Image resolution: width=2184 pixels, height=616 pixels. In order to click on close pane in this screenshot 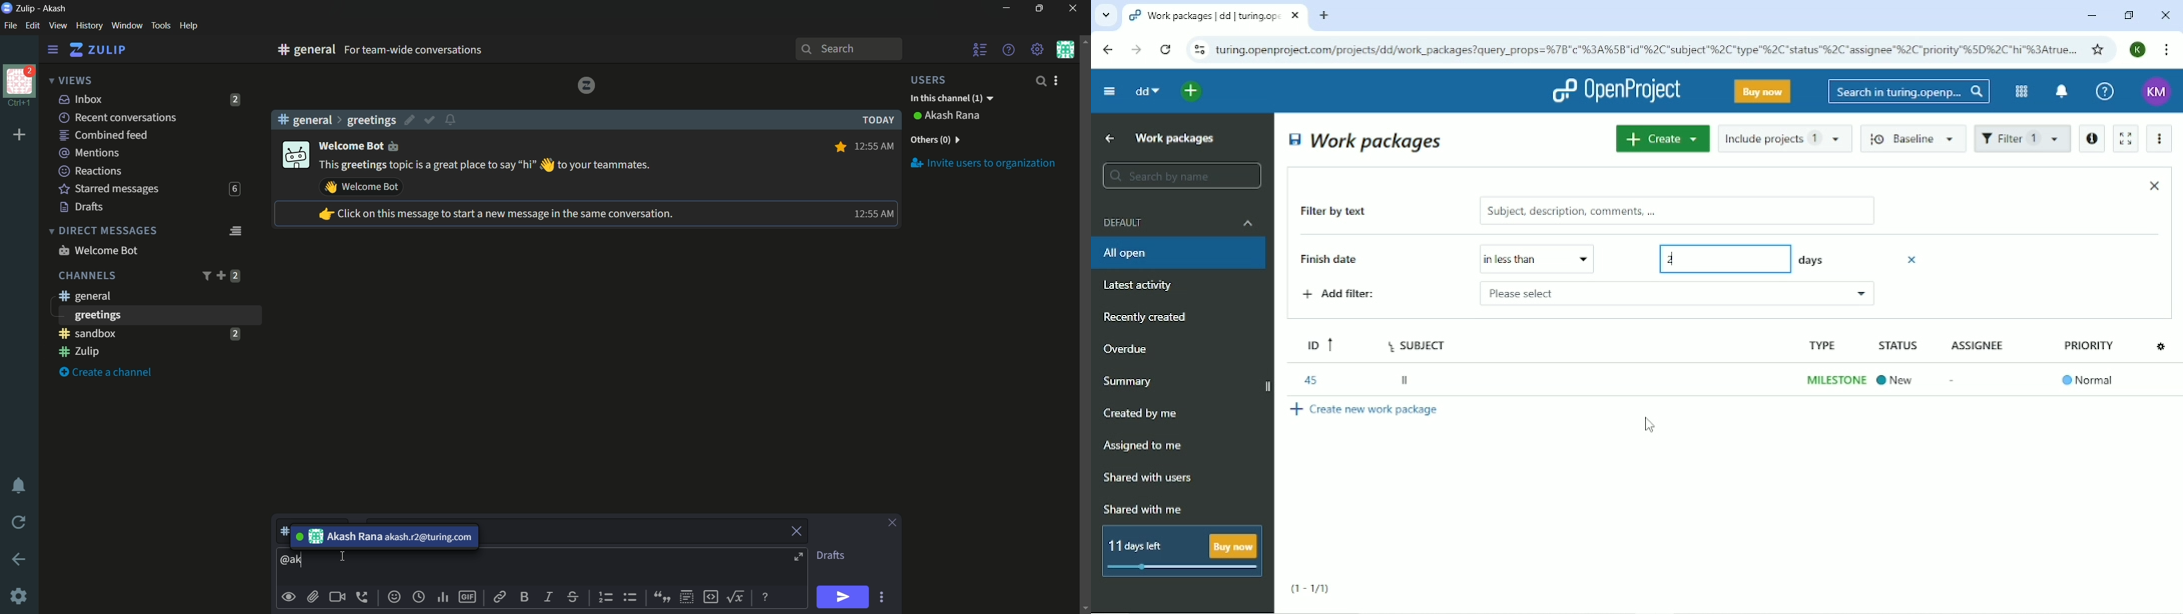, I will do `click(893, 524)`.